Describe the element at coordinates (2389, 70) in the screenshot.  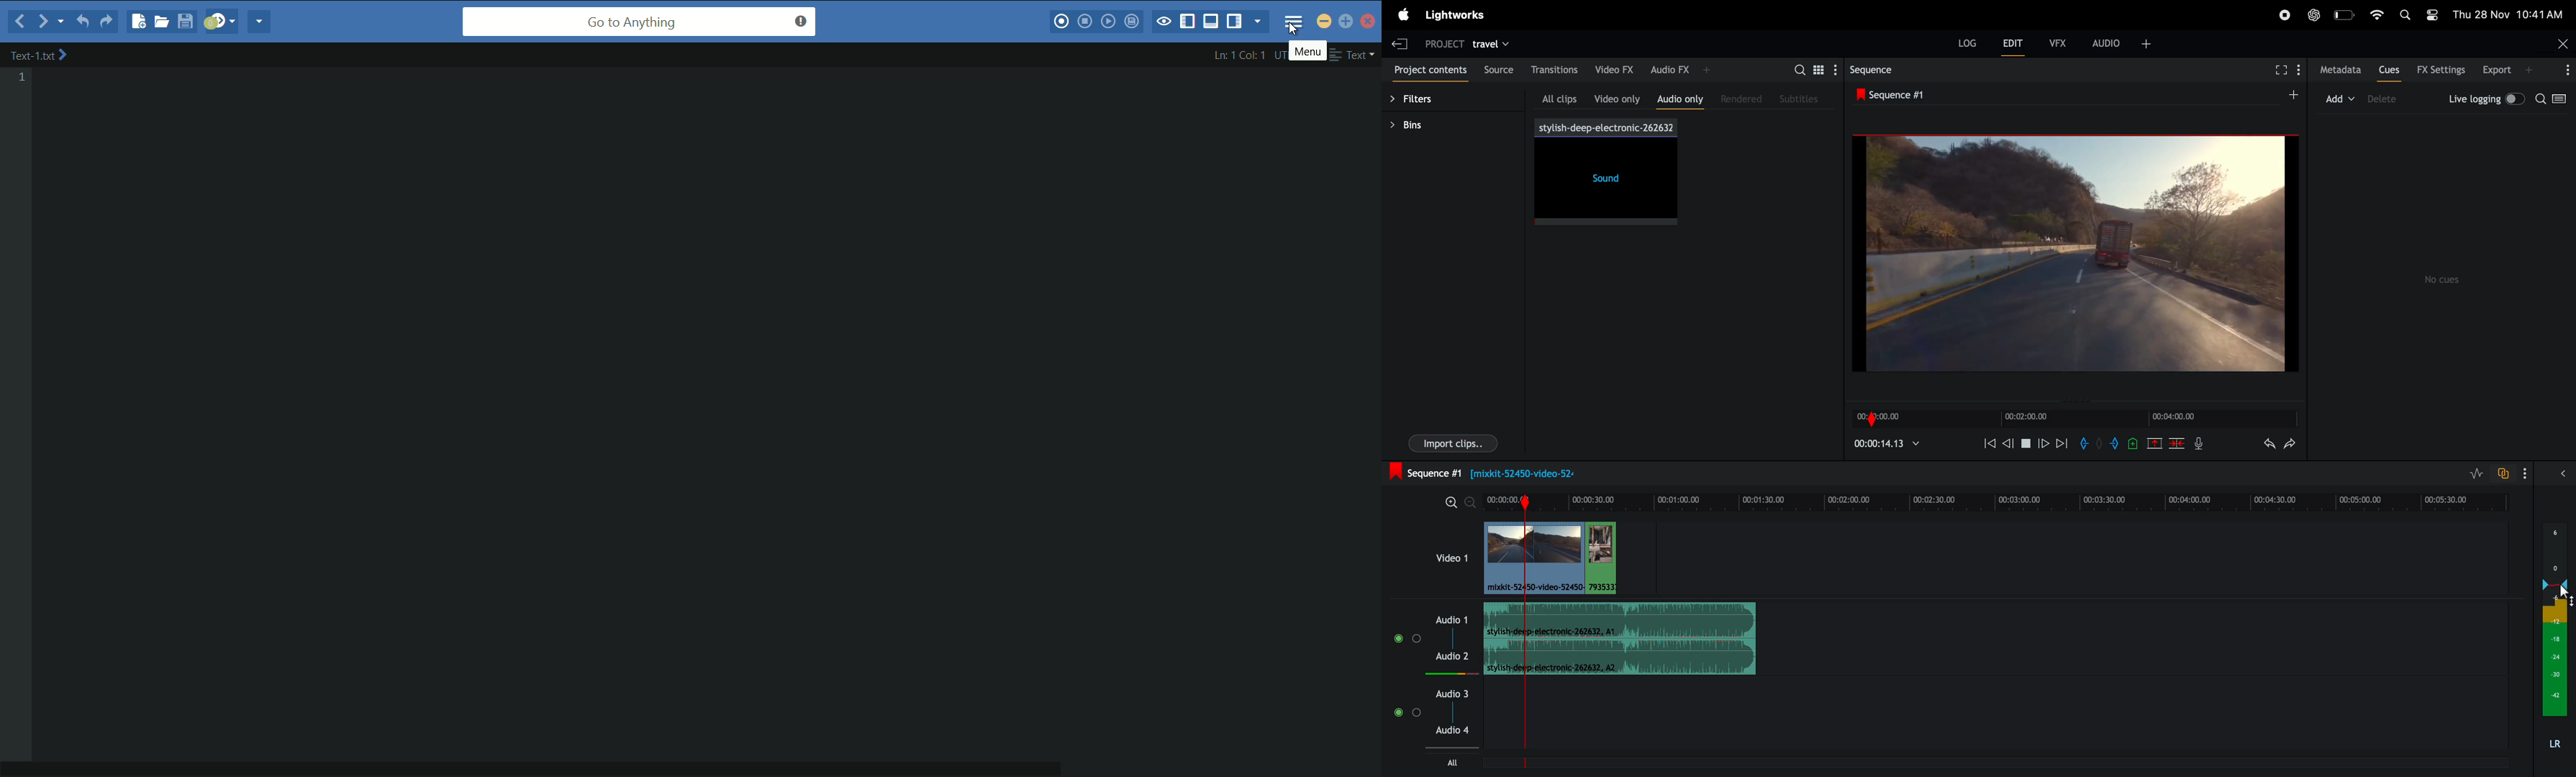
I see `cues` at that location.